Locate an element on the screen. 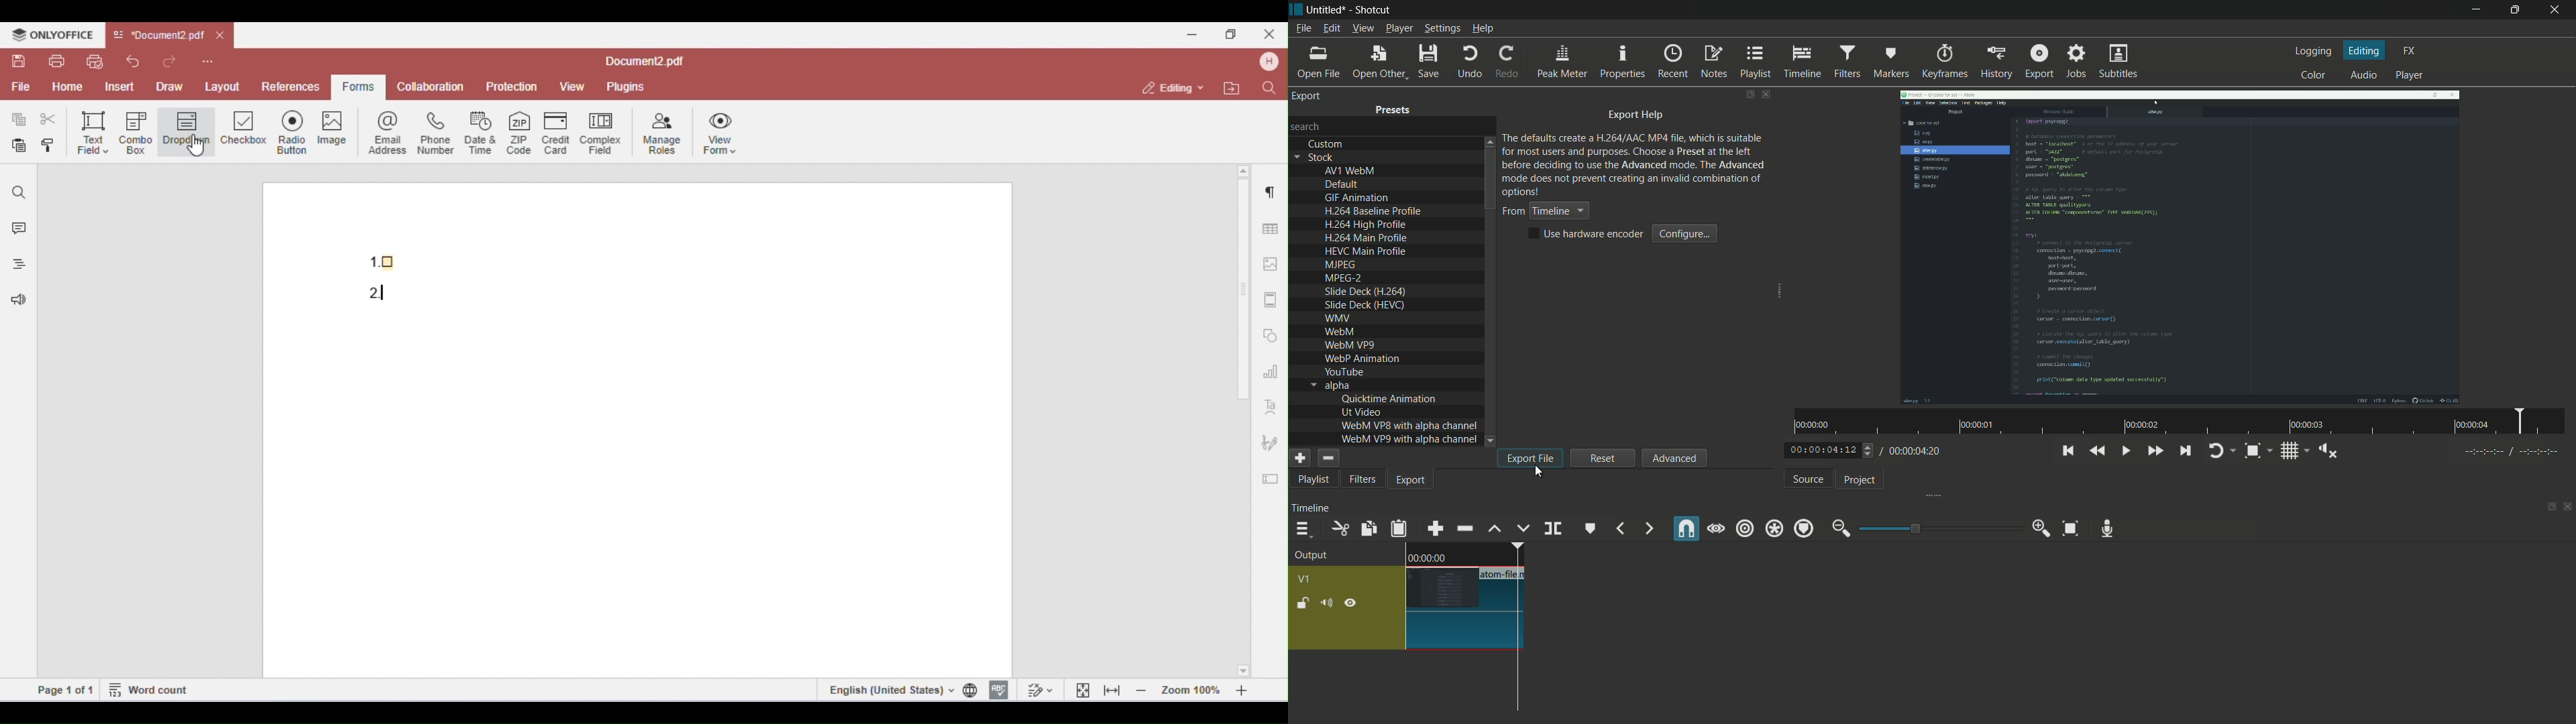 This screenshot has height=728, width=2576. scroll down is located at coordinates (1491, 441).